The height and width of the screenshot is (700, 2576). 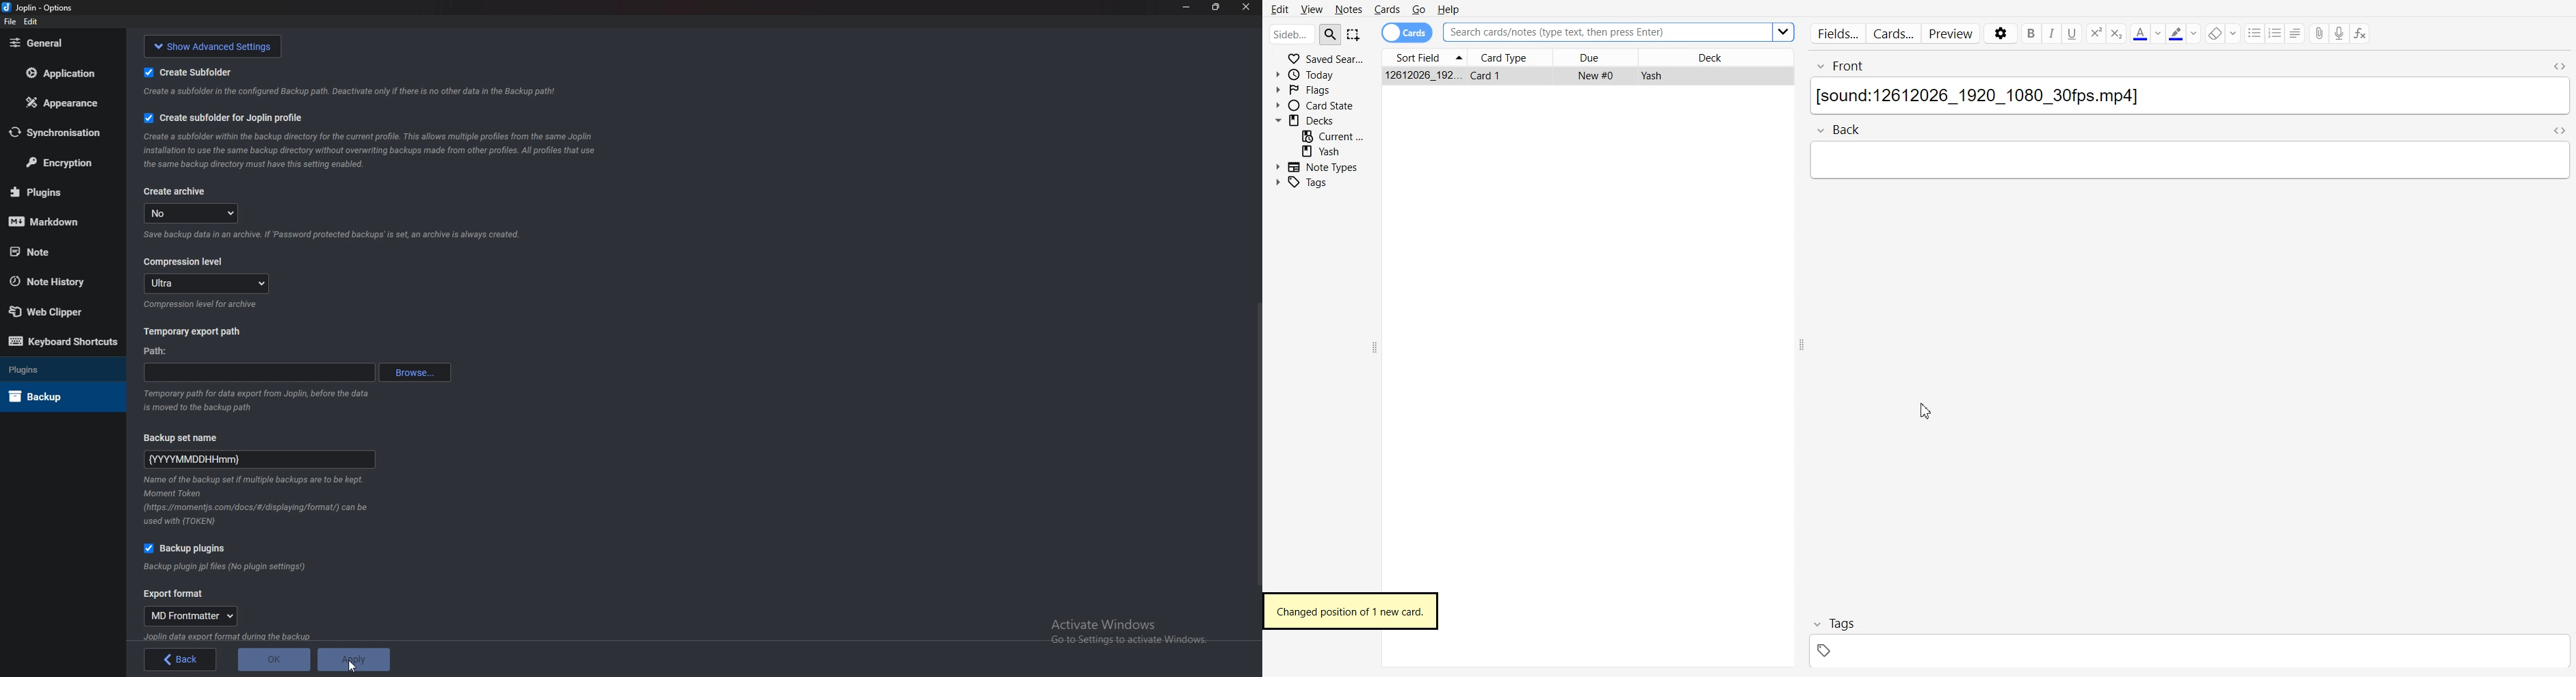 I want to click on Search, so click(x=1331, y=34).